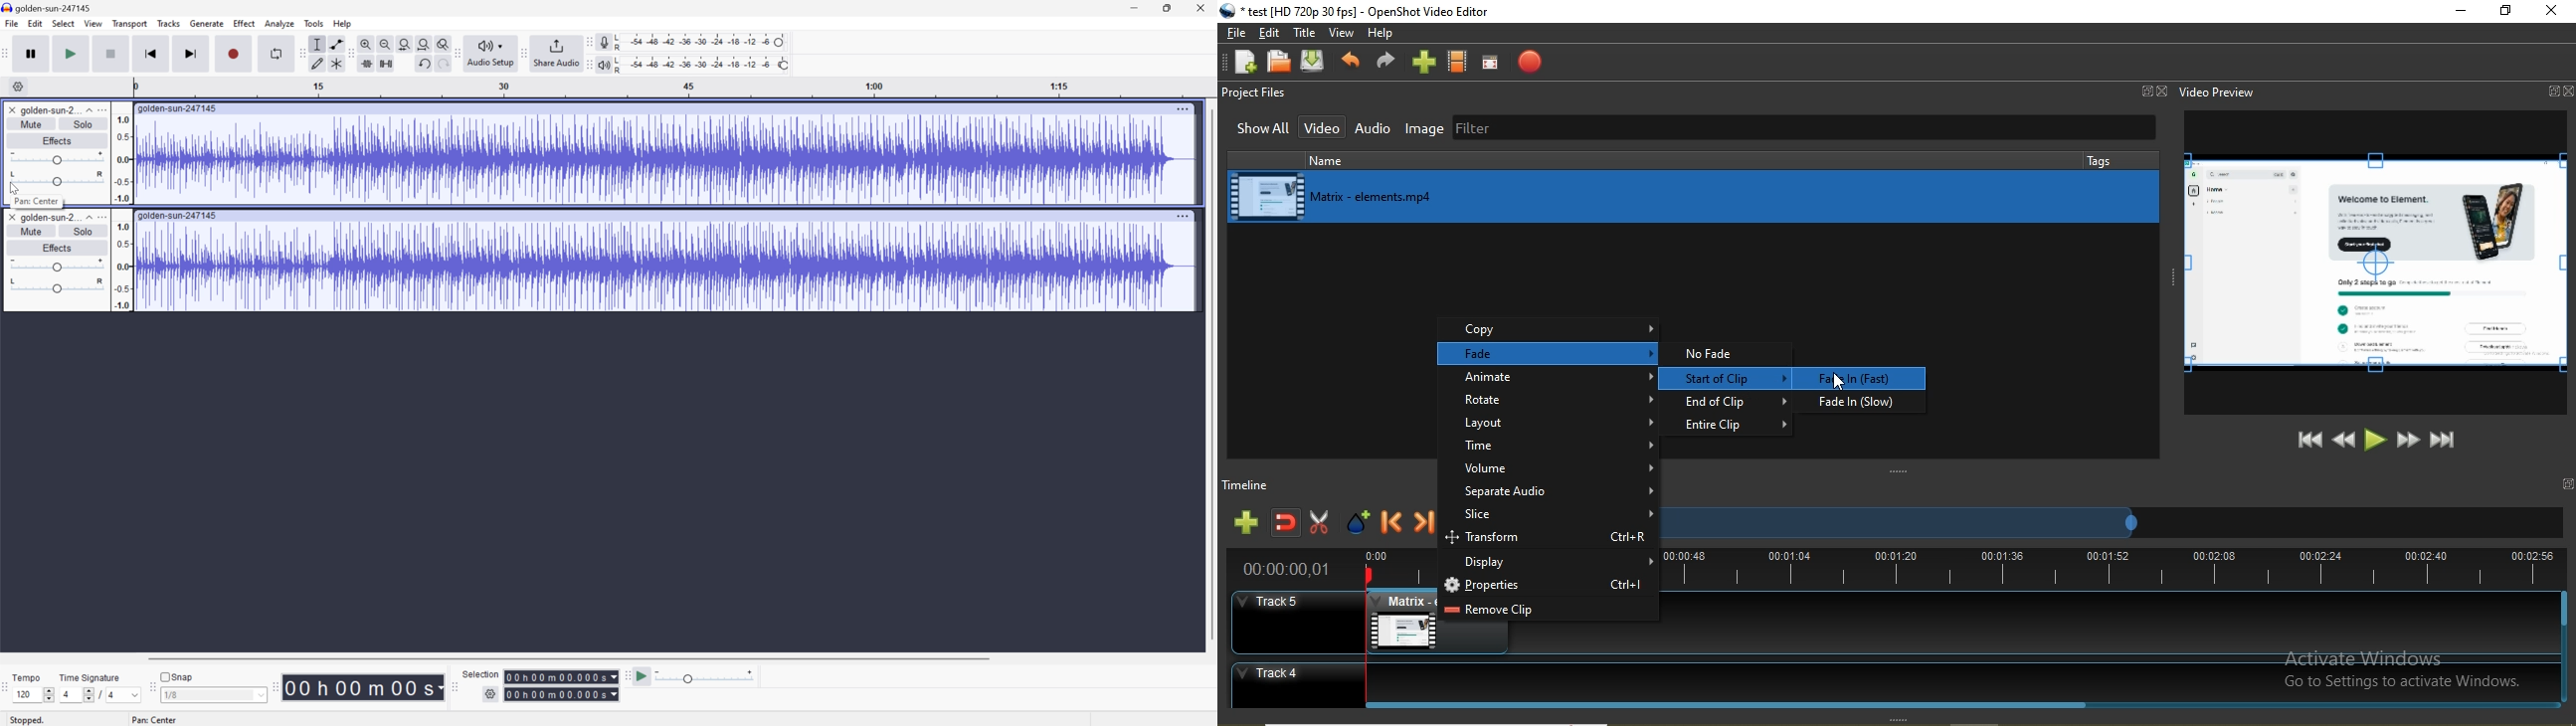 The width and height of the screenshot is (2576, 728). I want to click on Play, so click(73, 54).